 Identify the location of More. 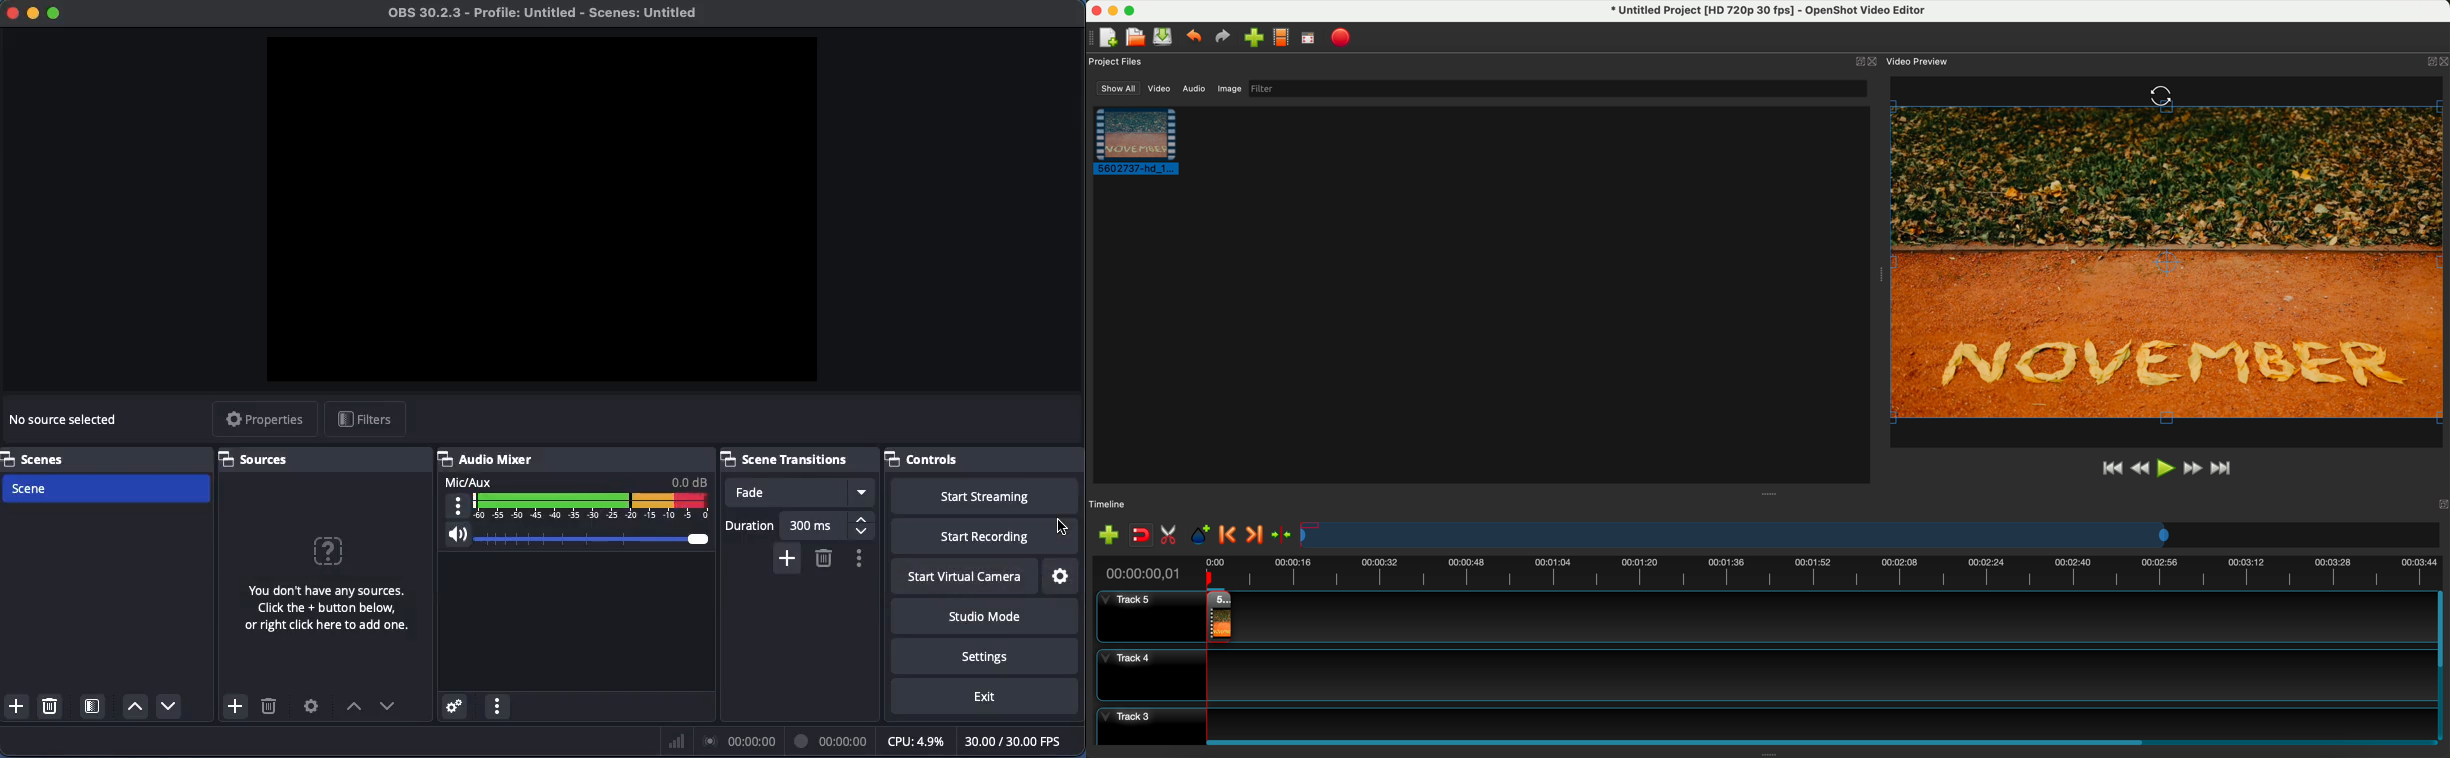
(458, 507).